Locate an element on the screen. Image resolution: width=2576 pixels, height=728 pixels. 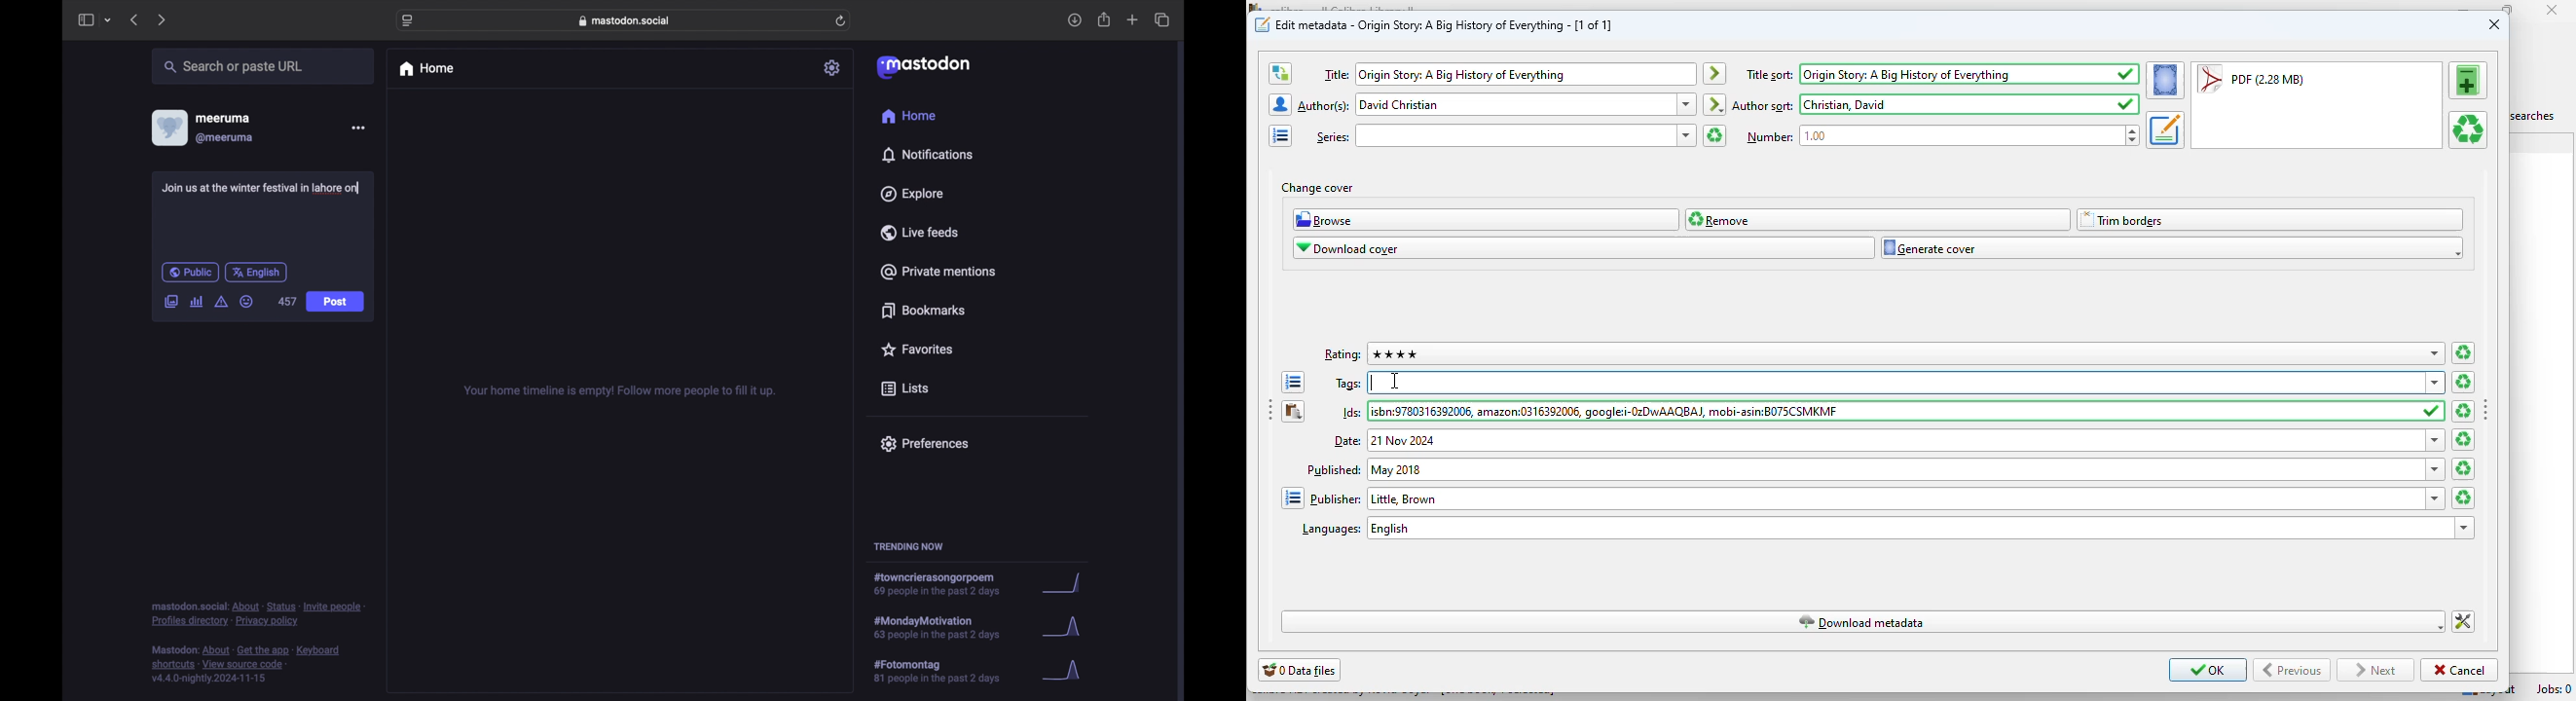
dropdown is located at coordinates (1686, 135).